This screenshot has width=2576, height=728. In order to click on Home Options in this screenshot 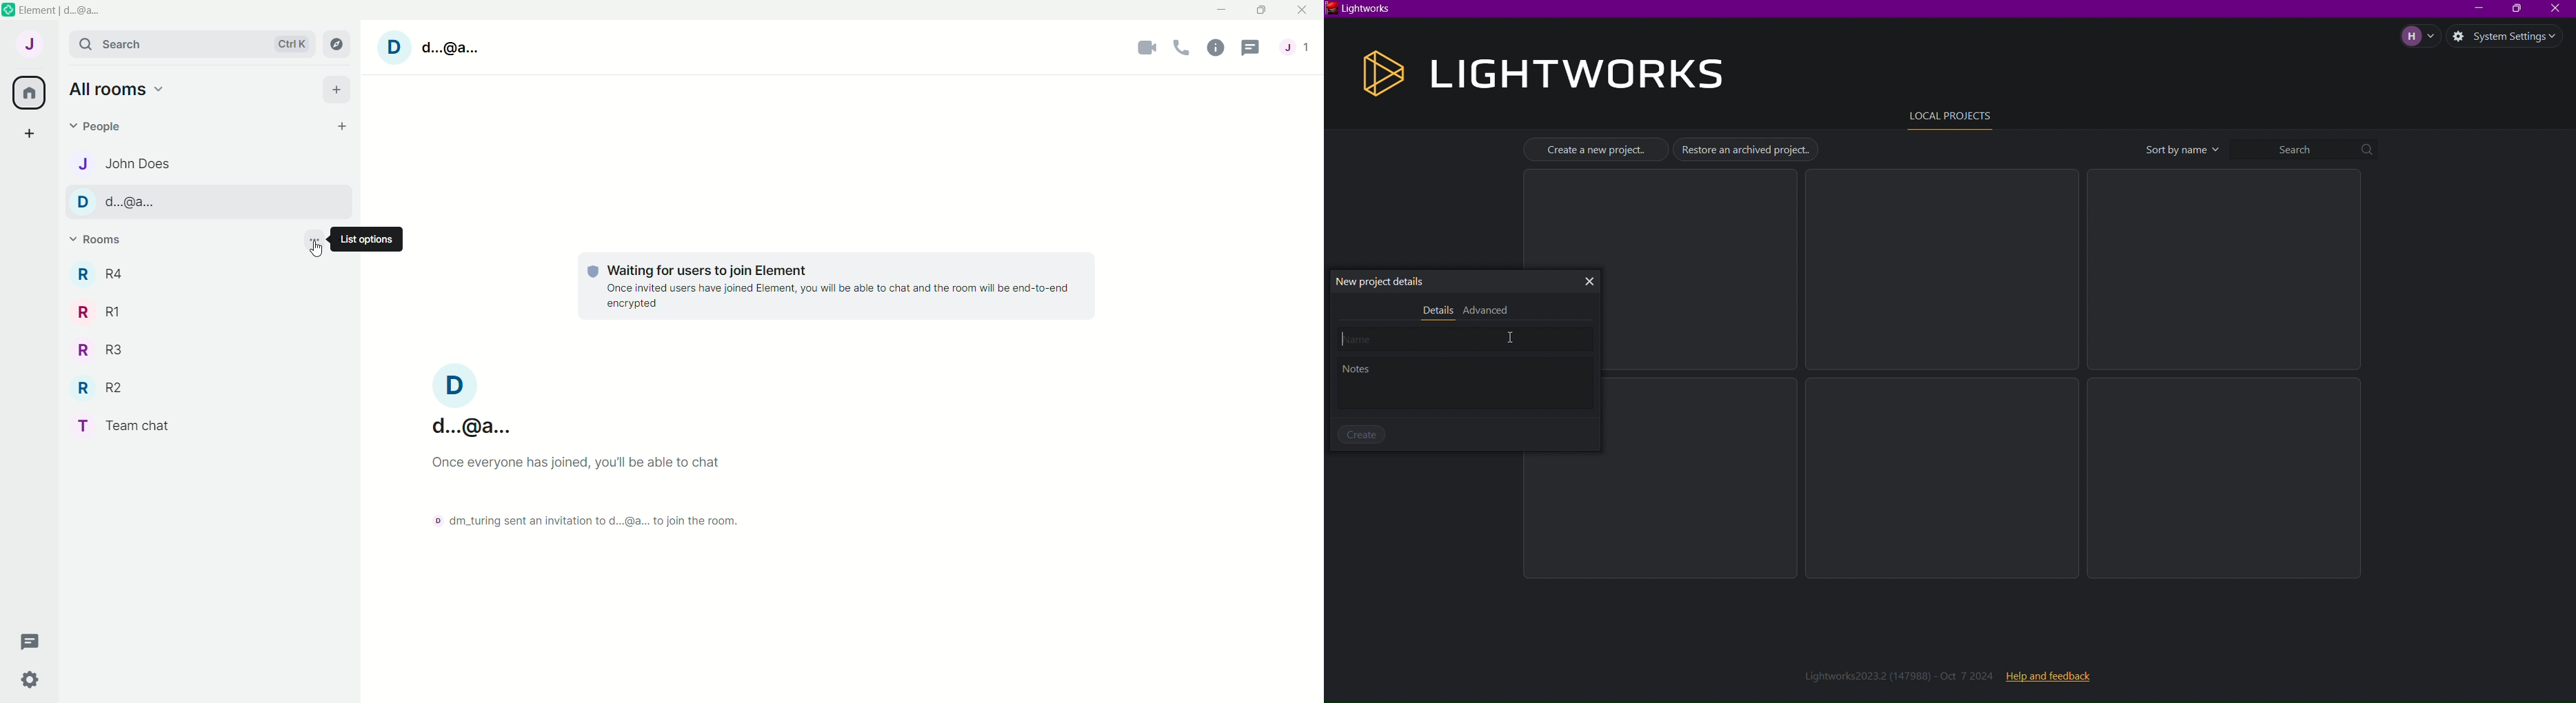, I will do `click(121, 90)`.